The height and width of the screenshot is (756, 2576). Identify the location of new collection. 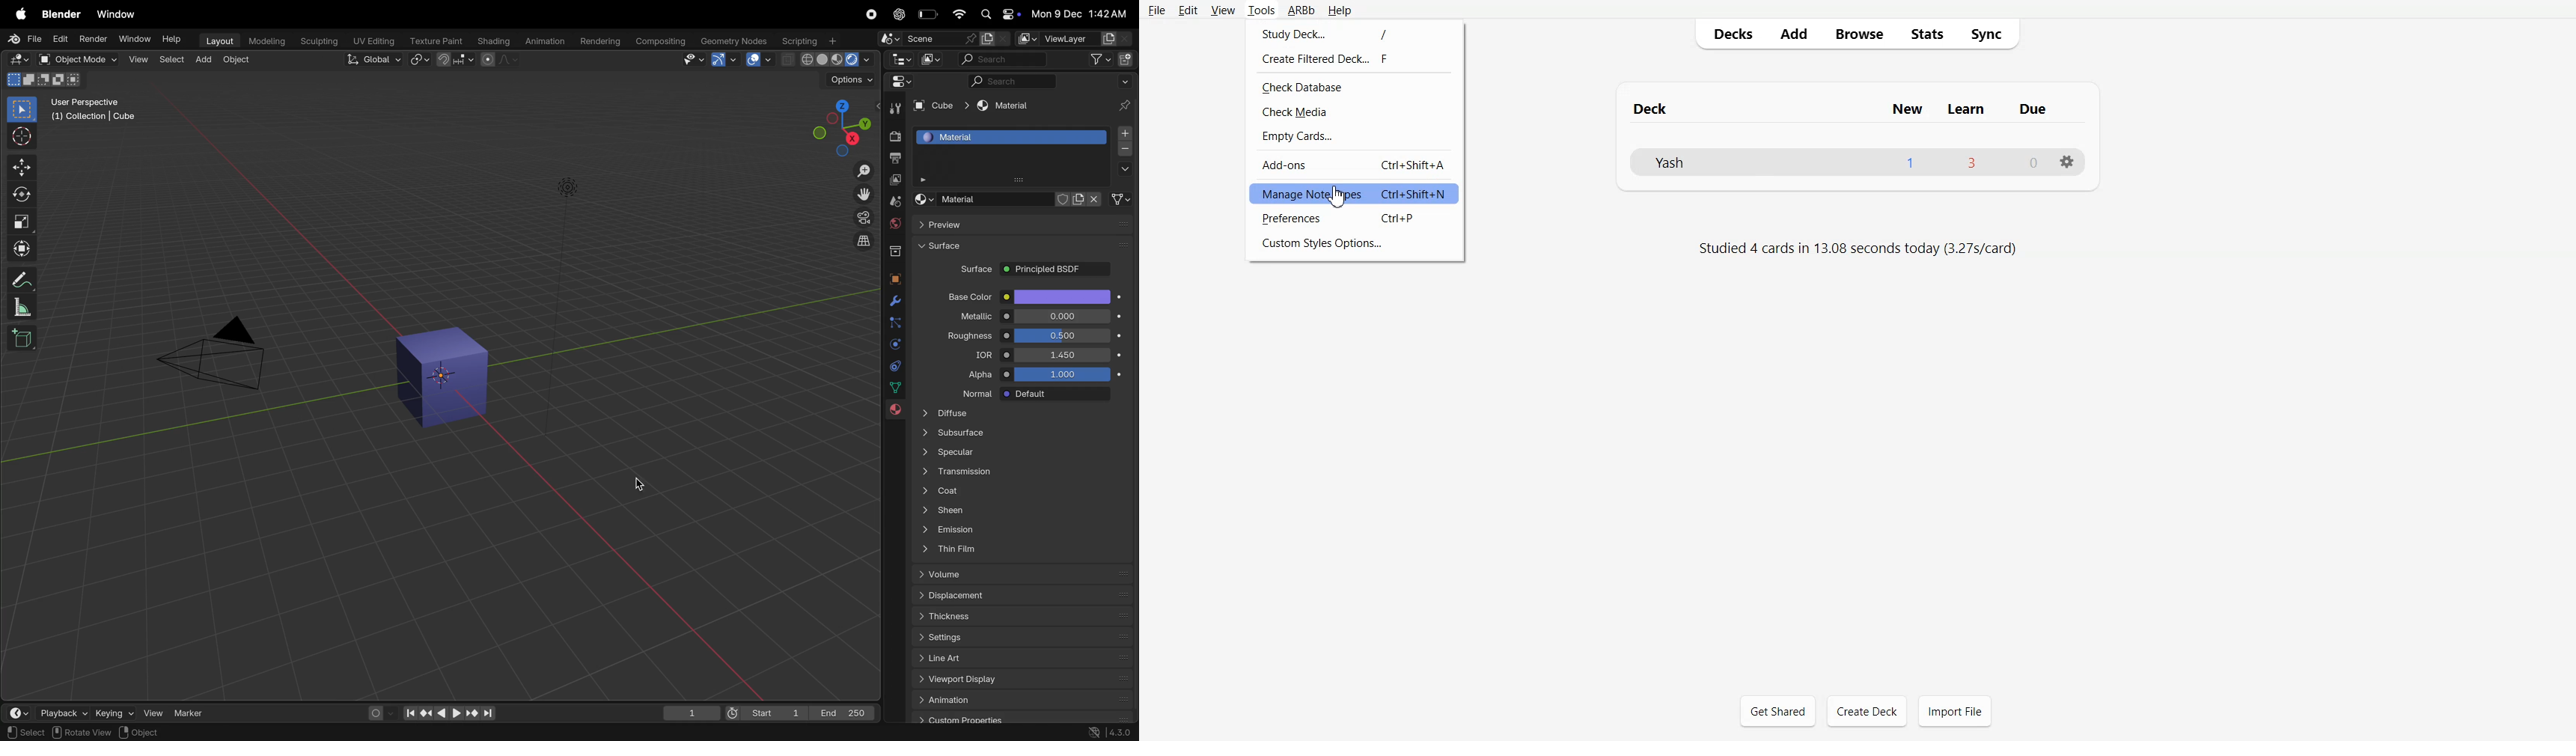
(1127, 58).